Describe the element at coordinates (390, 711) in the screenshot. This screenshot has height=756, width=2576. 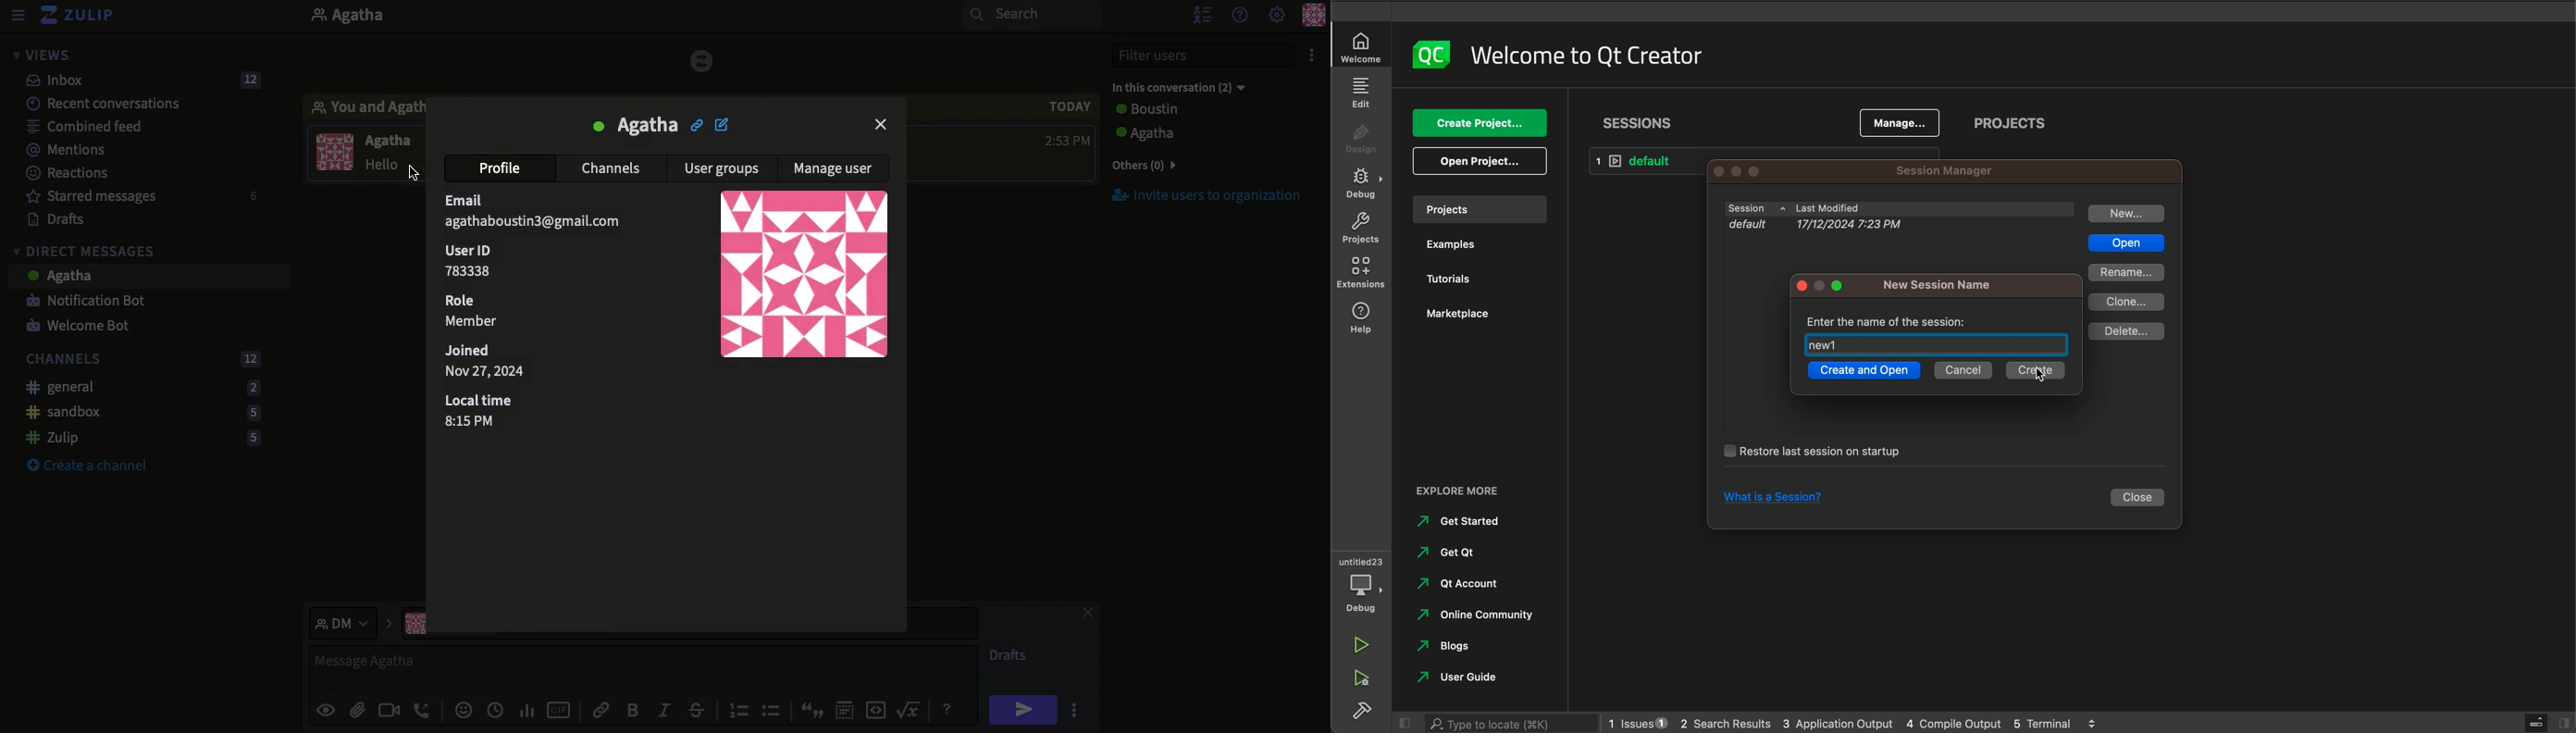
I see `Video` at that location.